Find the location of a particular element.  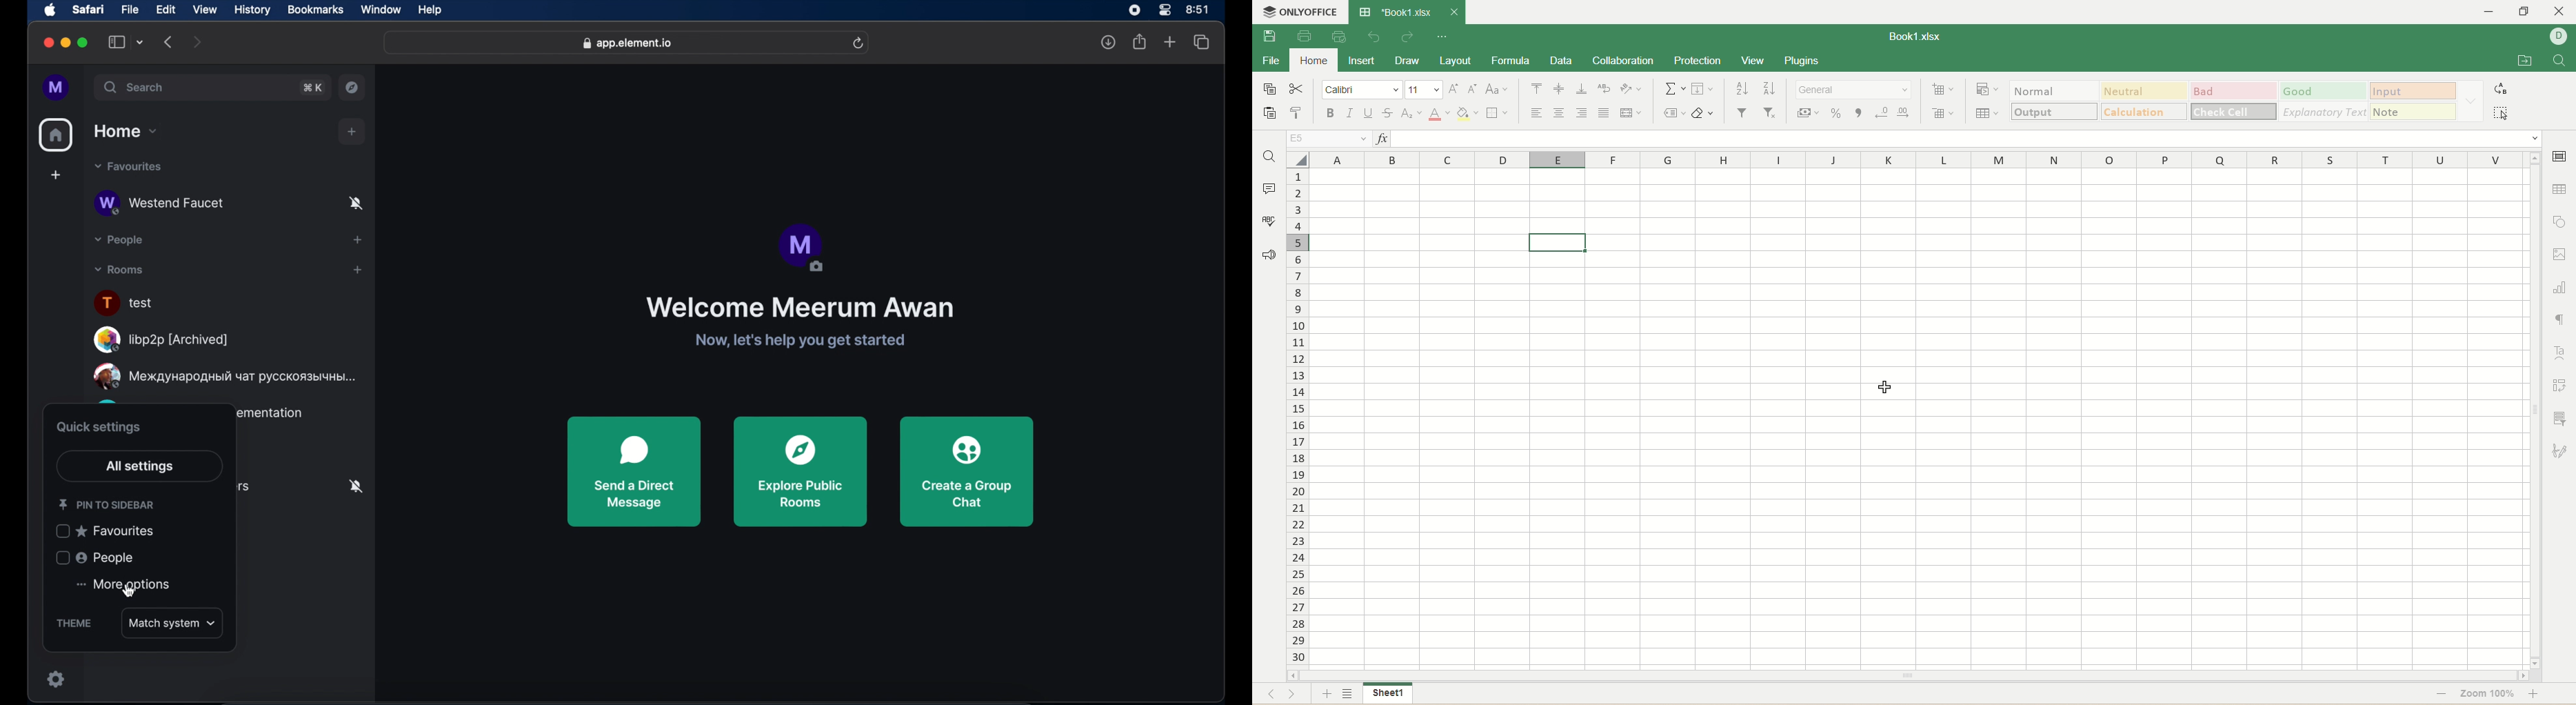

orientation is located at coordinates (1632, 89).